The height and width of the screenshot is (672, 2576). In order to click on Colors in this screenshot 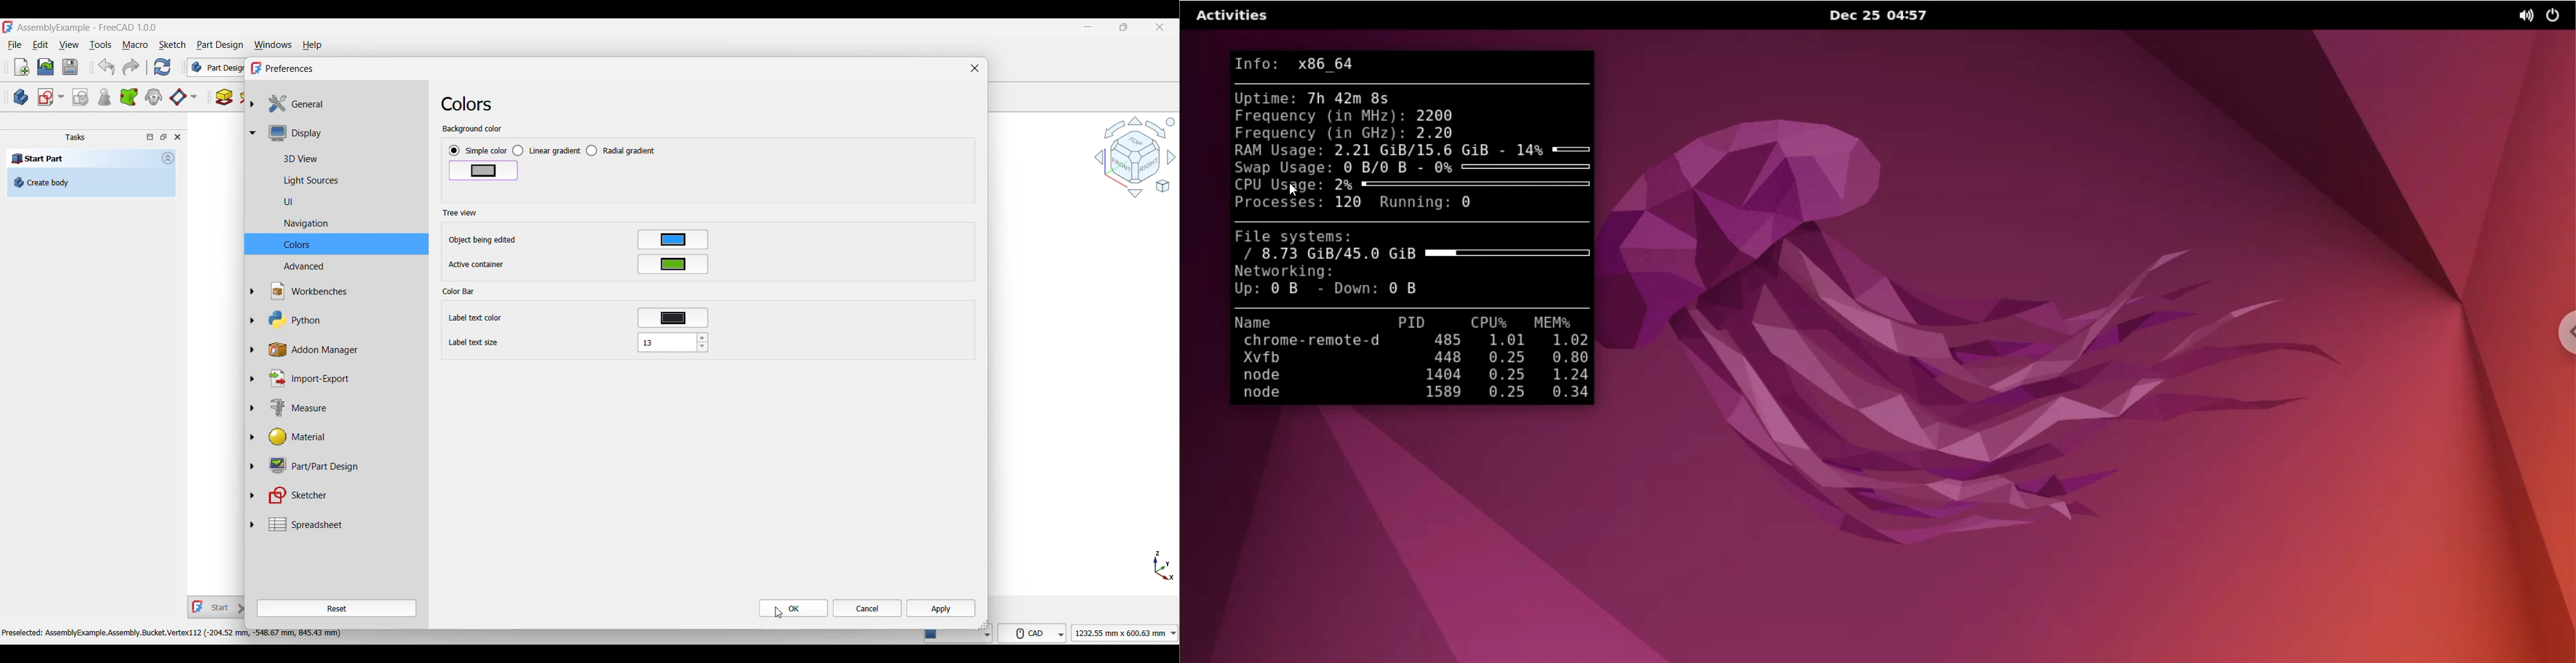, I will do `click(343, 244)`.